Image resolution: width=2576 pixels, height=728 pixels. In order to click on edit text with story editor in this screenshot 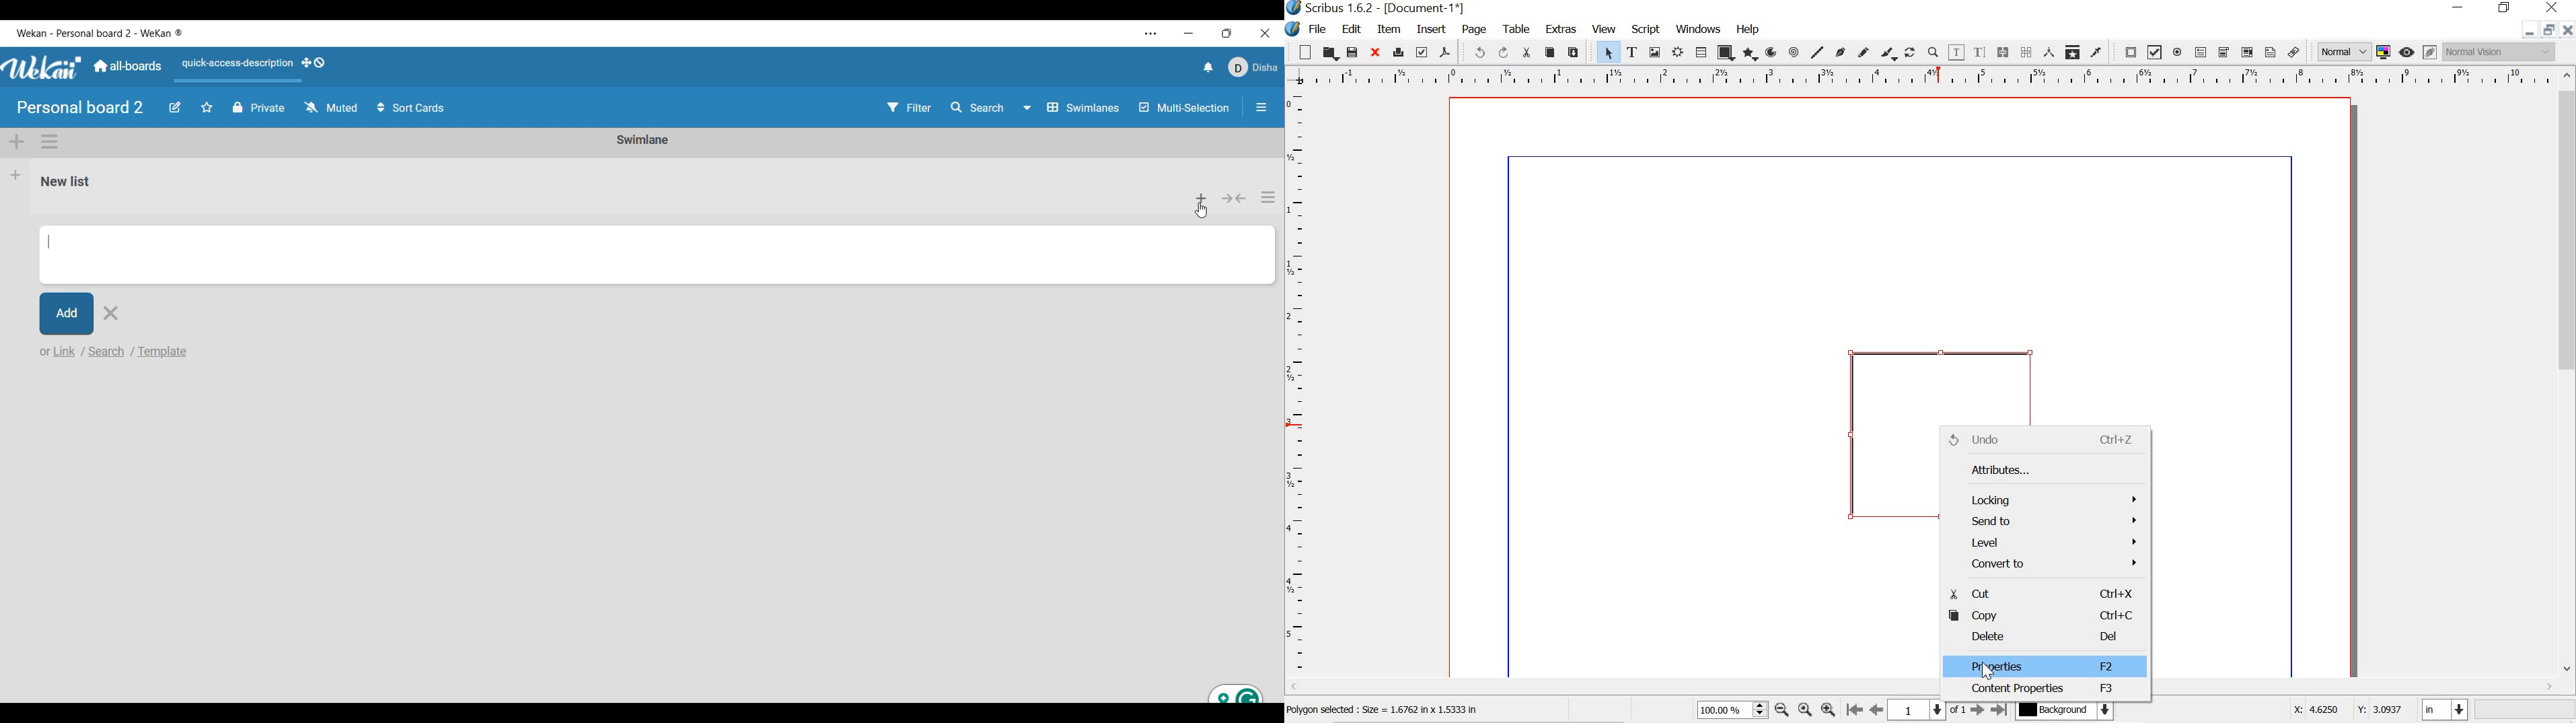, I will do `click(1982, 52)`.